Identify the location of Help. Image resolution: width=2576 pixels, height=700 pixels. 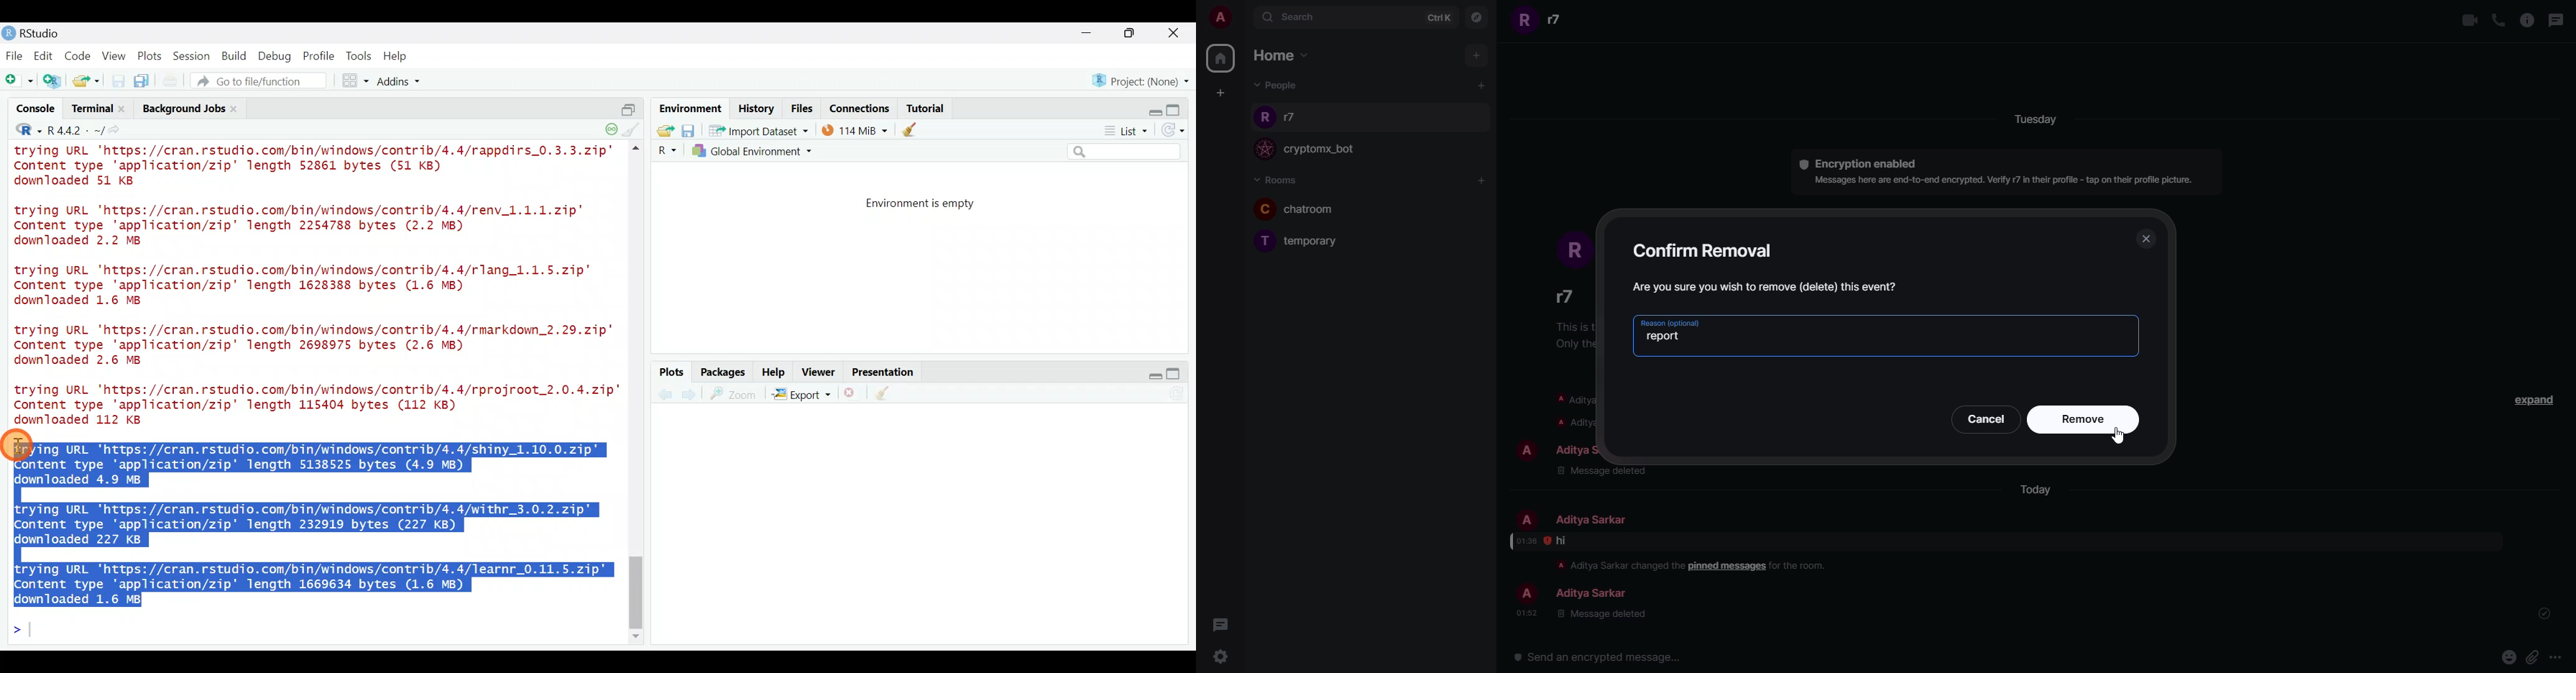
(397, 56).